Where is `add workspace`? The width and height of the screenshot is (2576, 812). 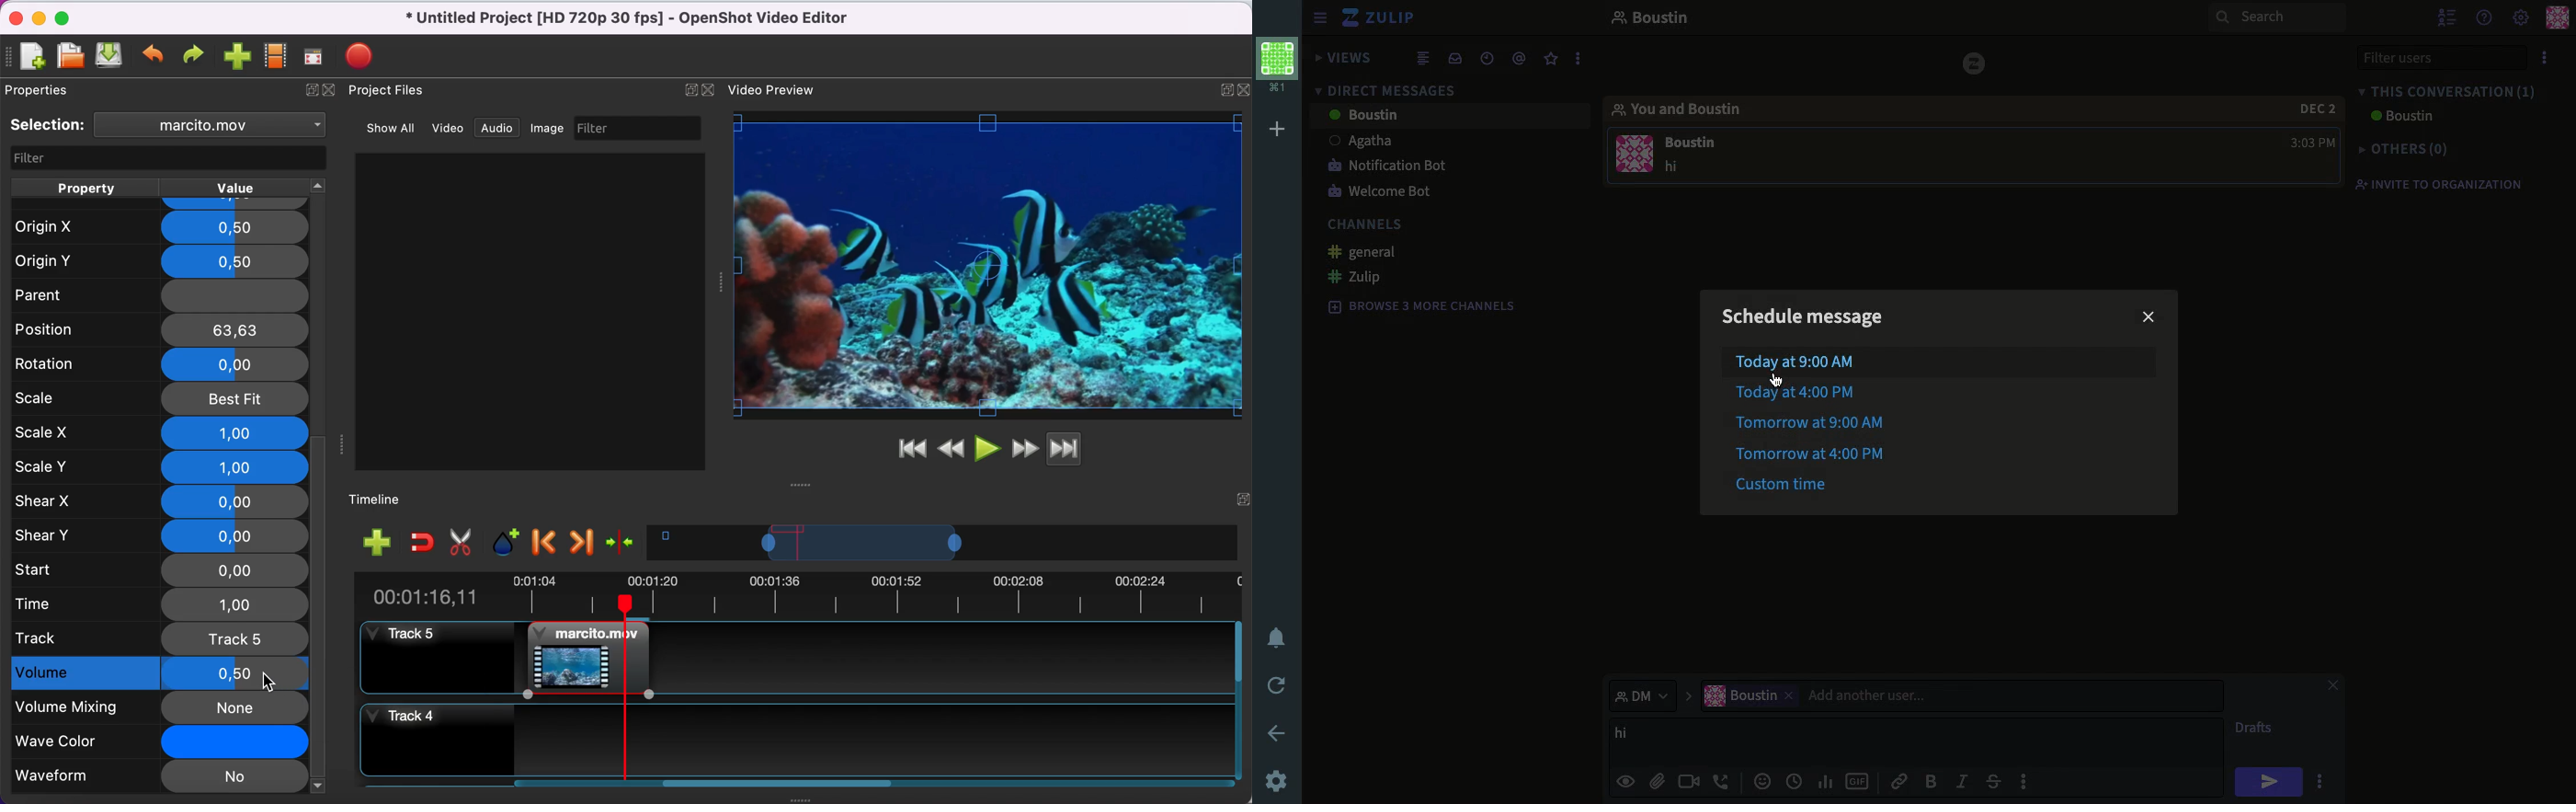
add workspace is located at coordinates (1278, 126).